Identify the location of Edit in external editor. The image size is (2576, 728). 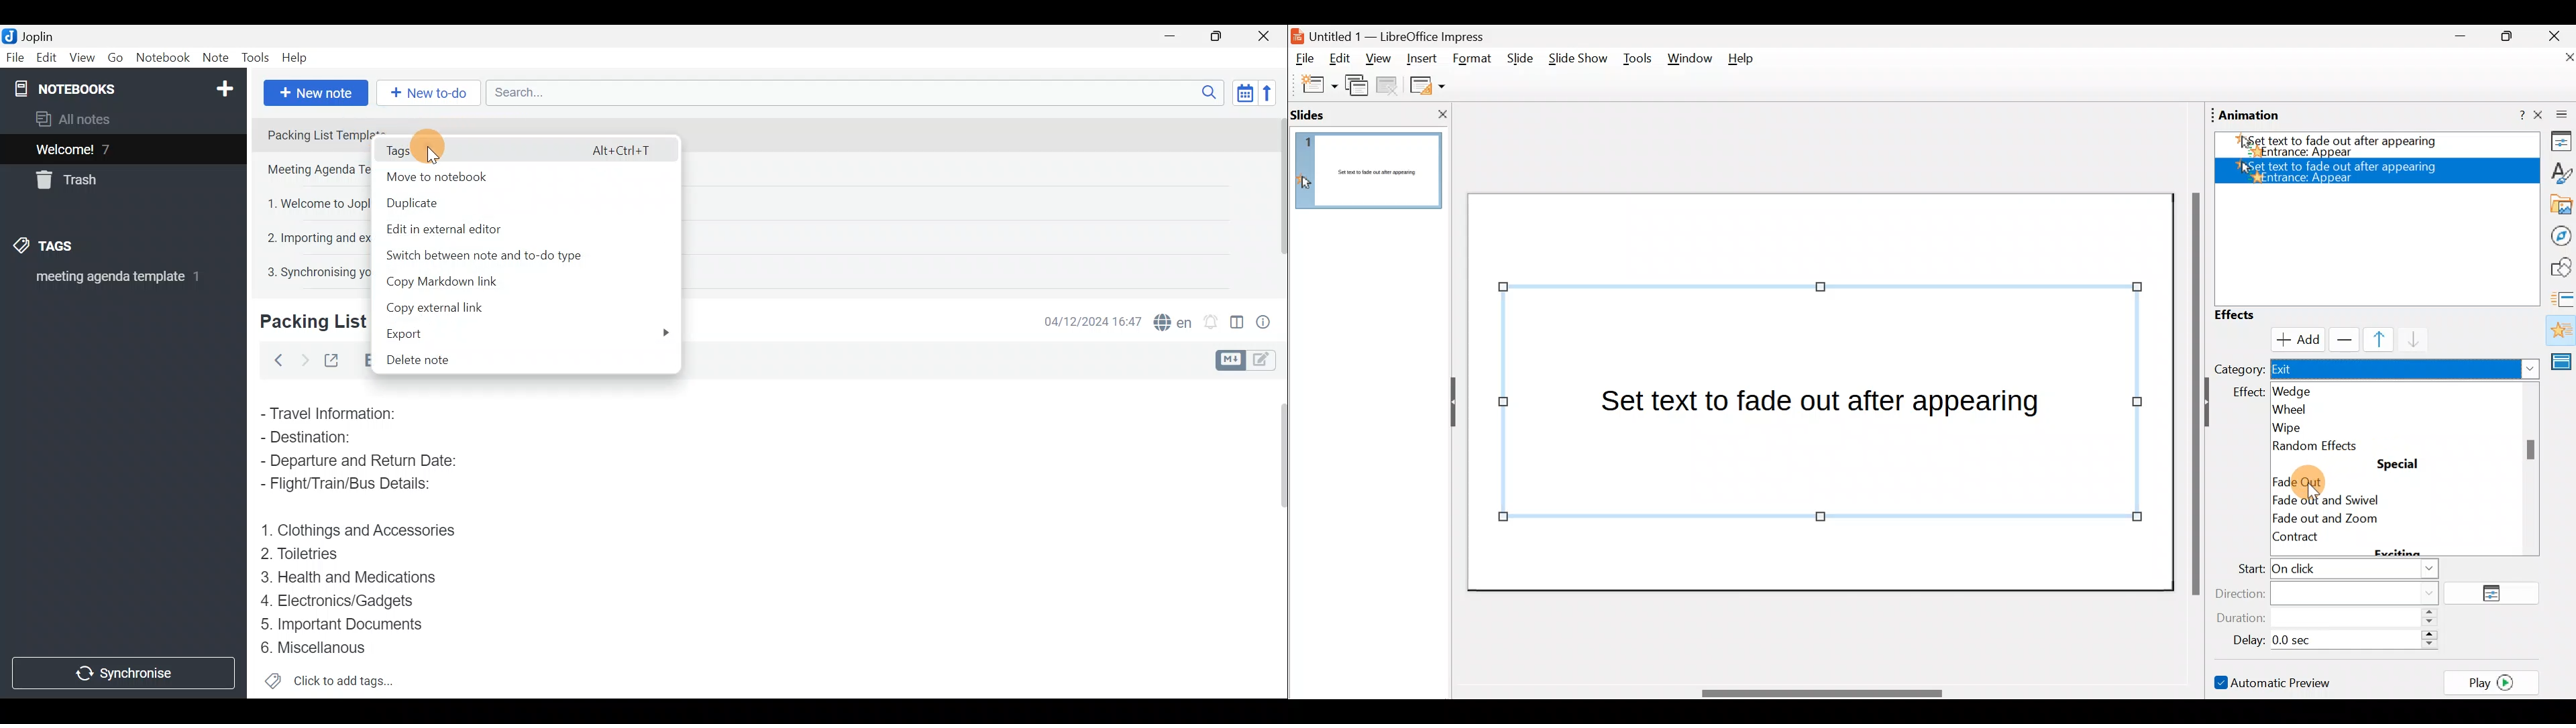
(460, 229).